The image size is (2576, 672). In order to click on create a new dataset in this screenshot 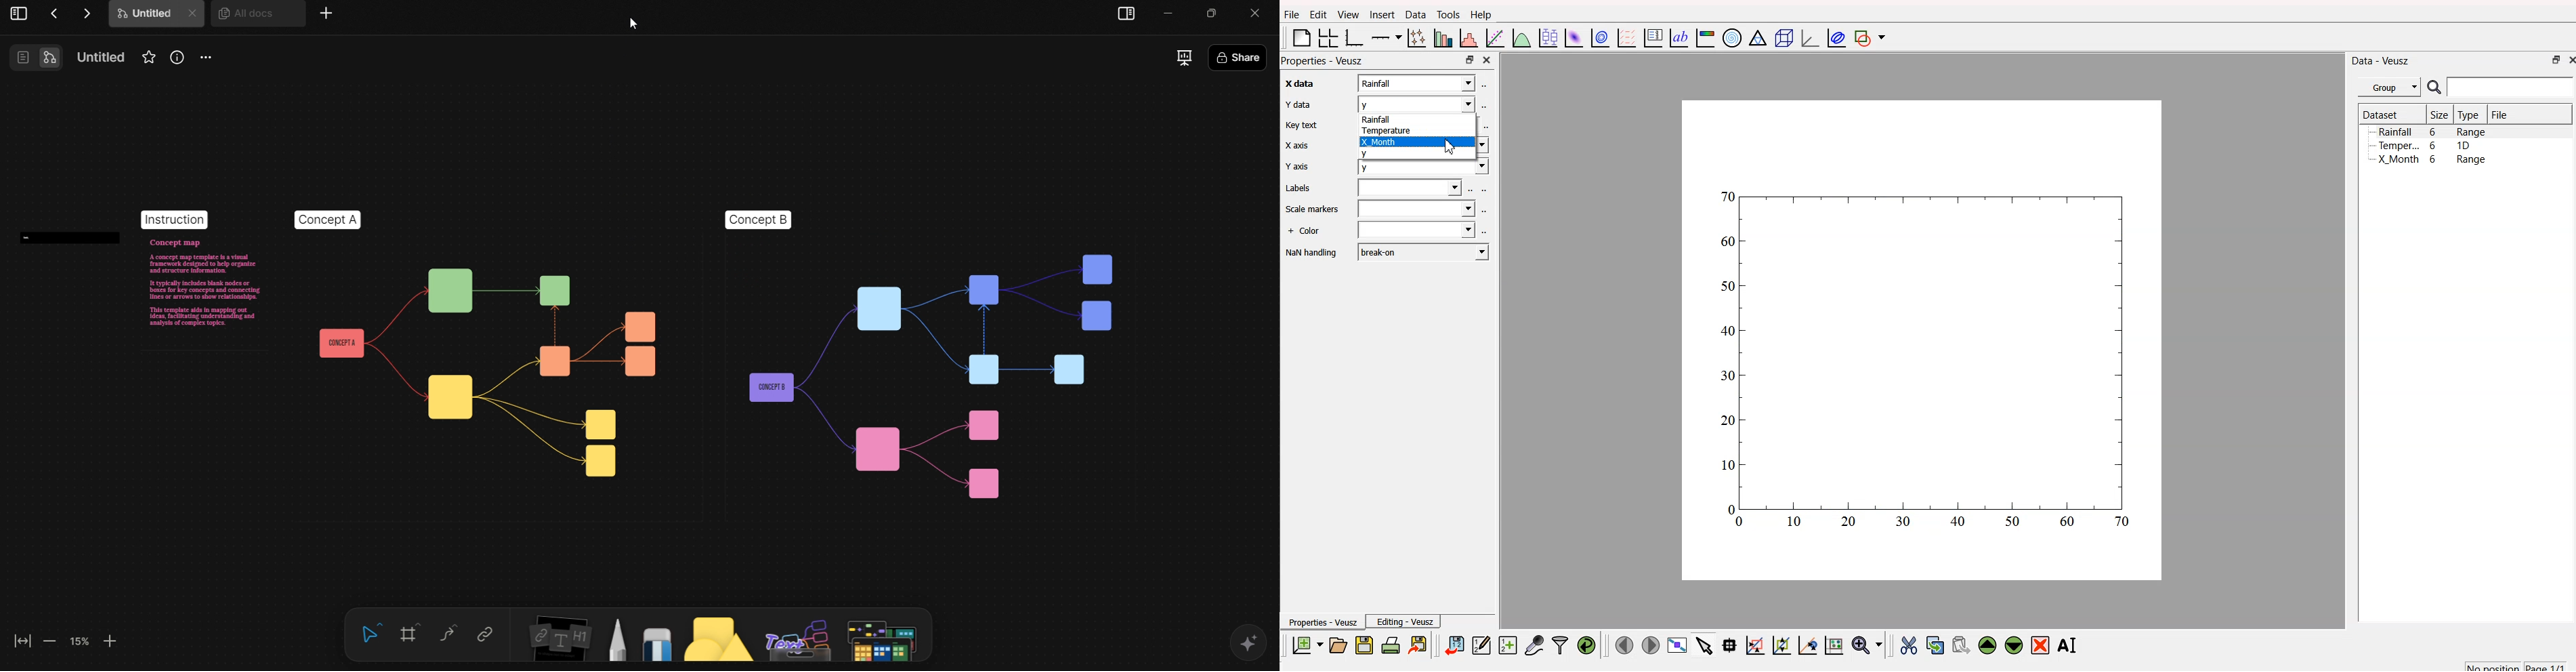, I will do `click(1507, 645)`.